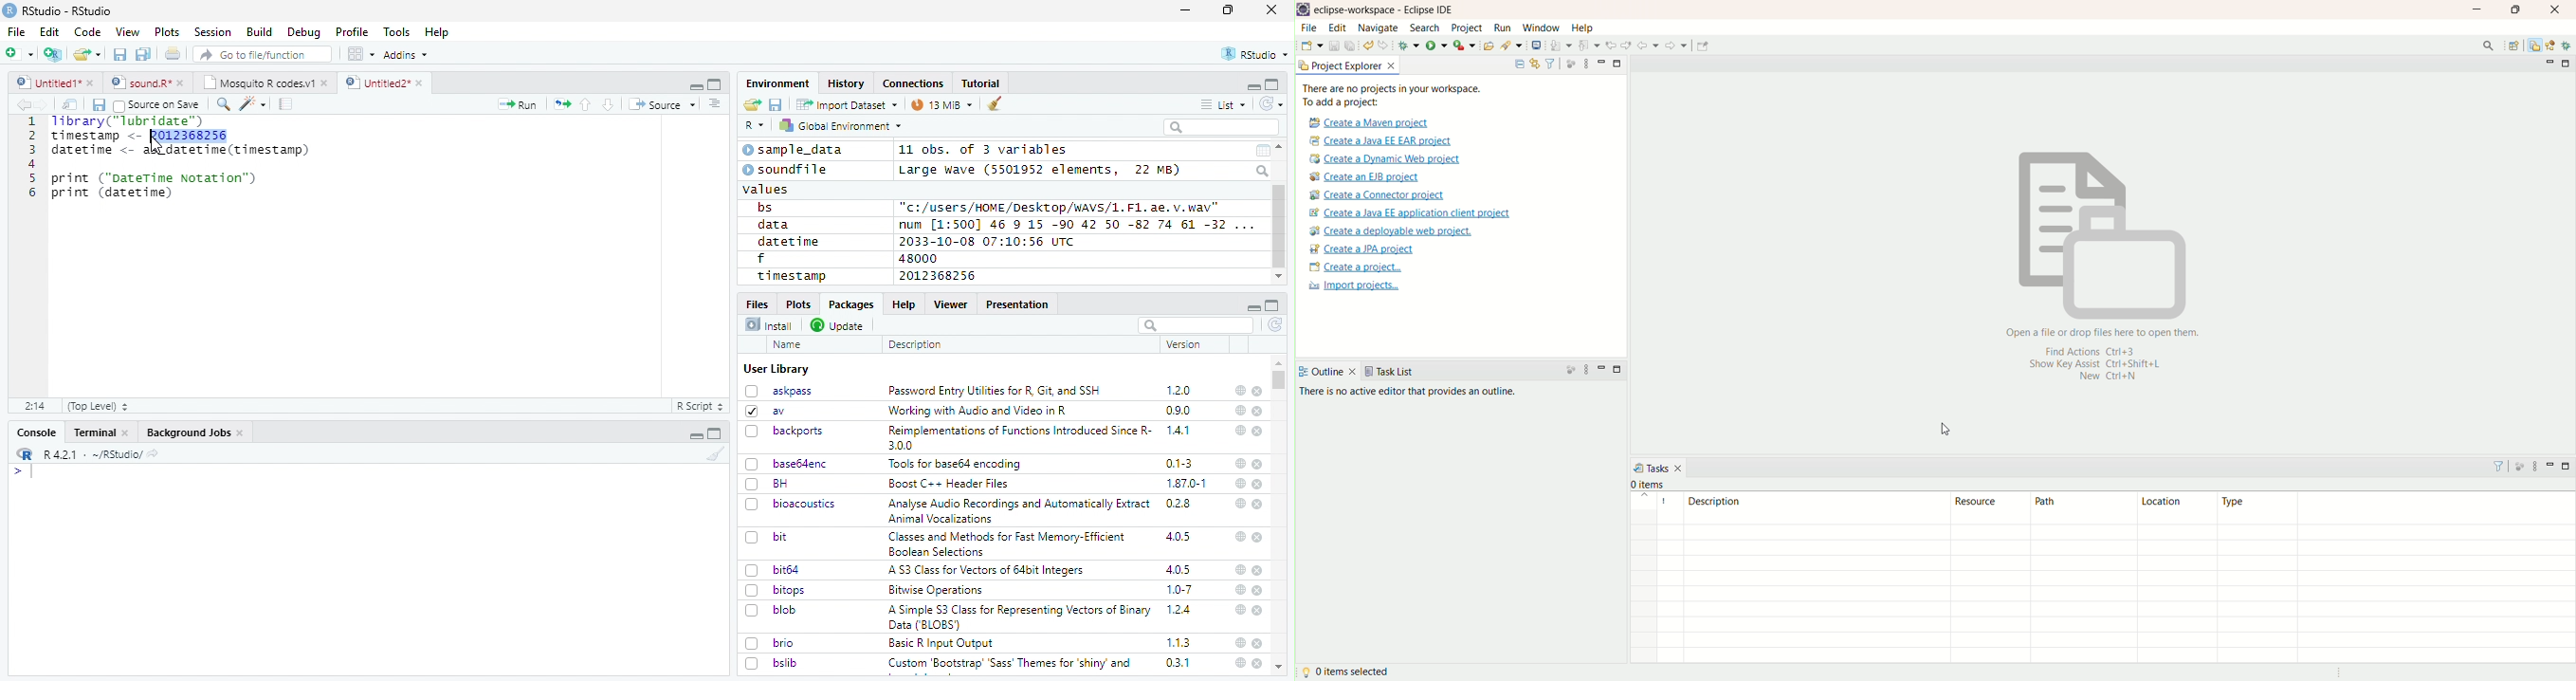 The image size is (2576, 700). Describe the element at coordinates (698, 433) in the screenshot. I see `minimize` at that location.